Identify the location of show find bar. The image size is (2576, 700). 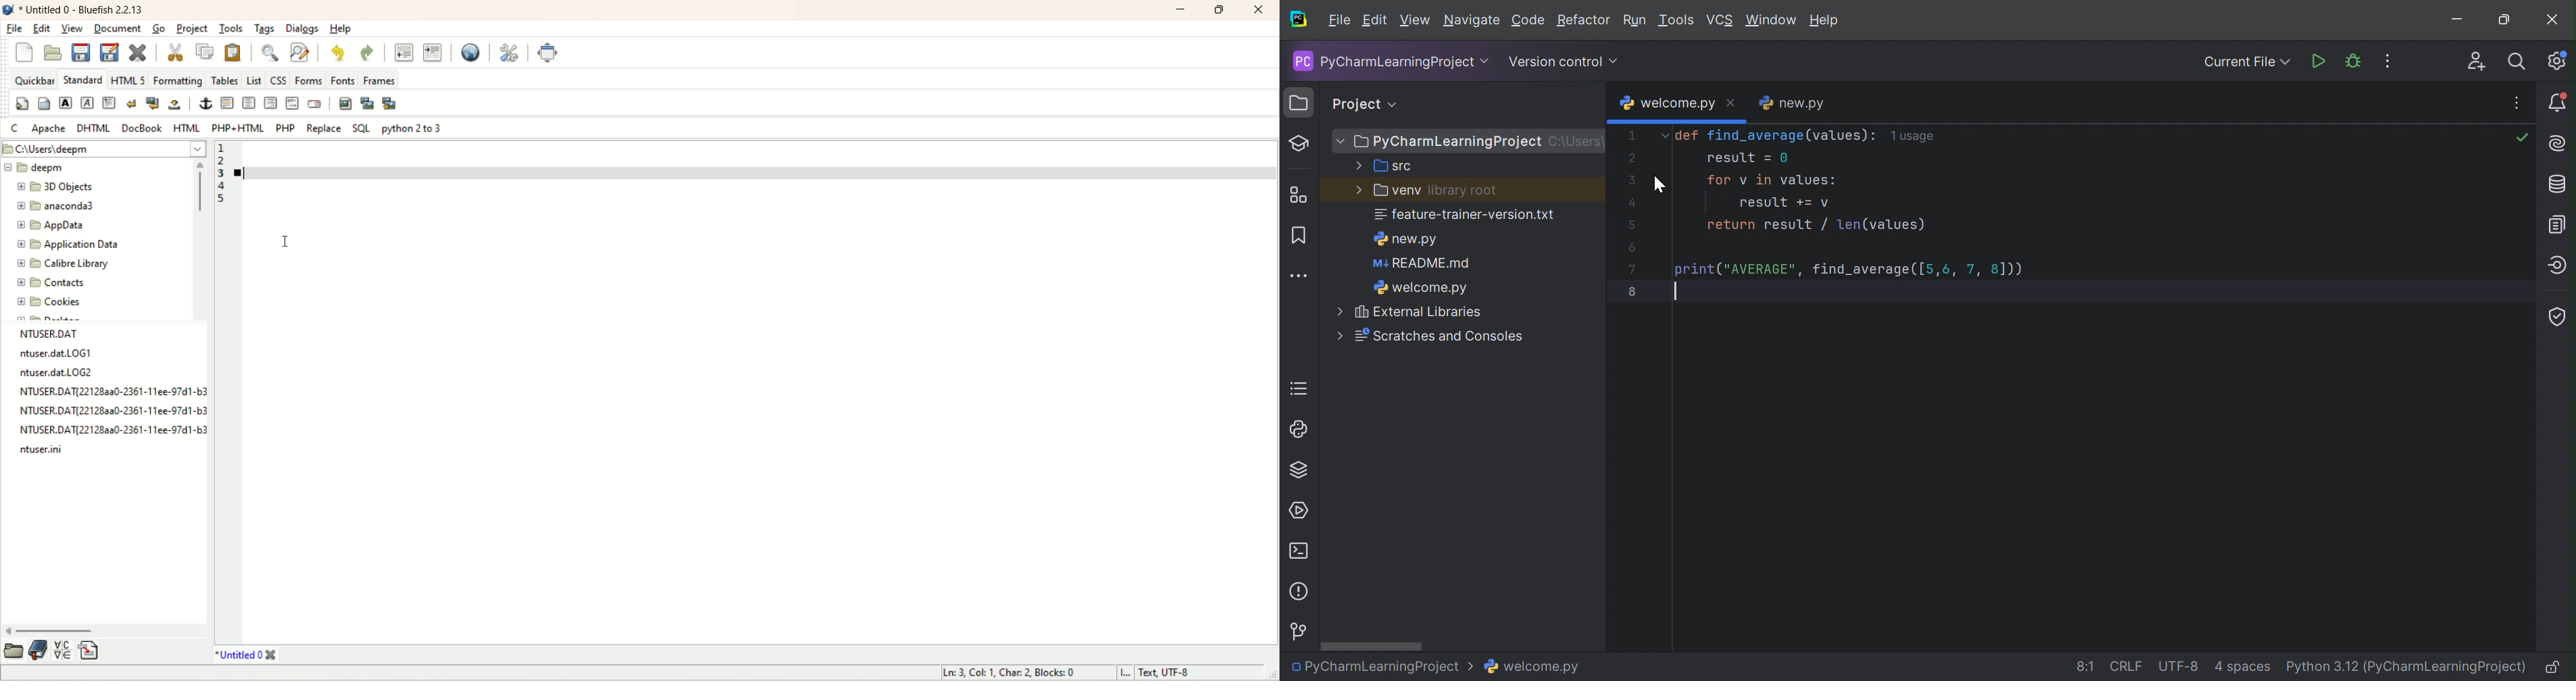
(269, 51).